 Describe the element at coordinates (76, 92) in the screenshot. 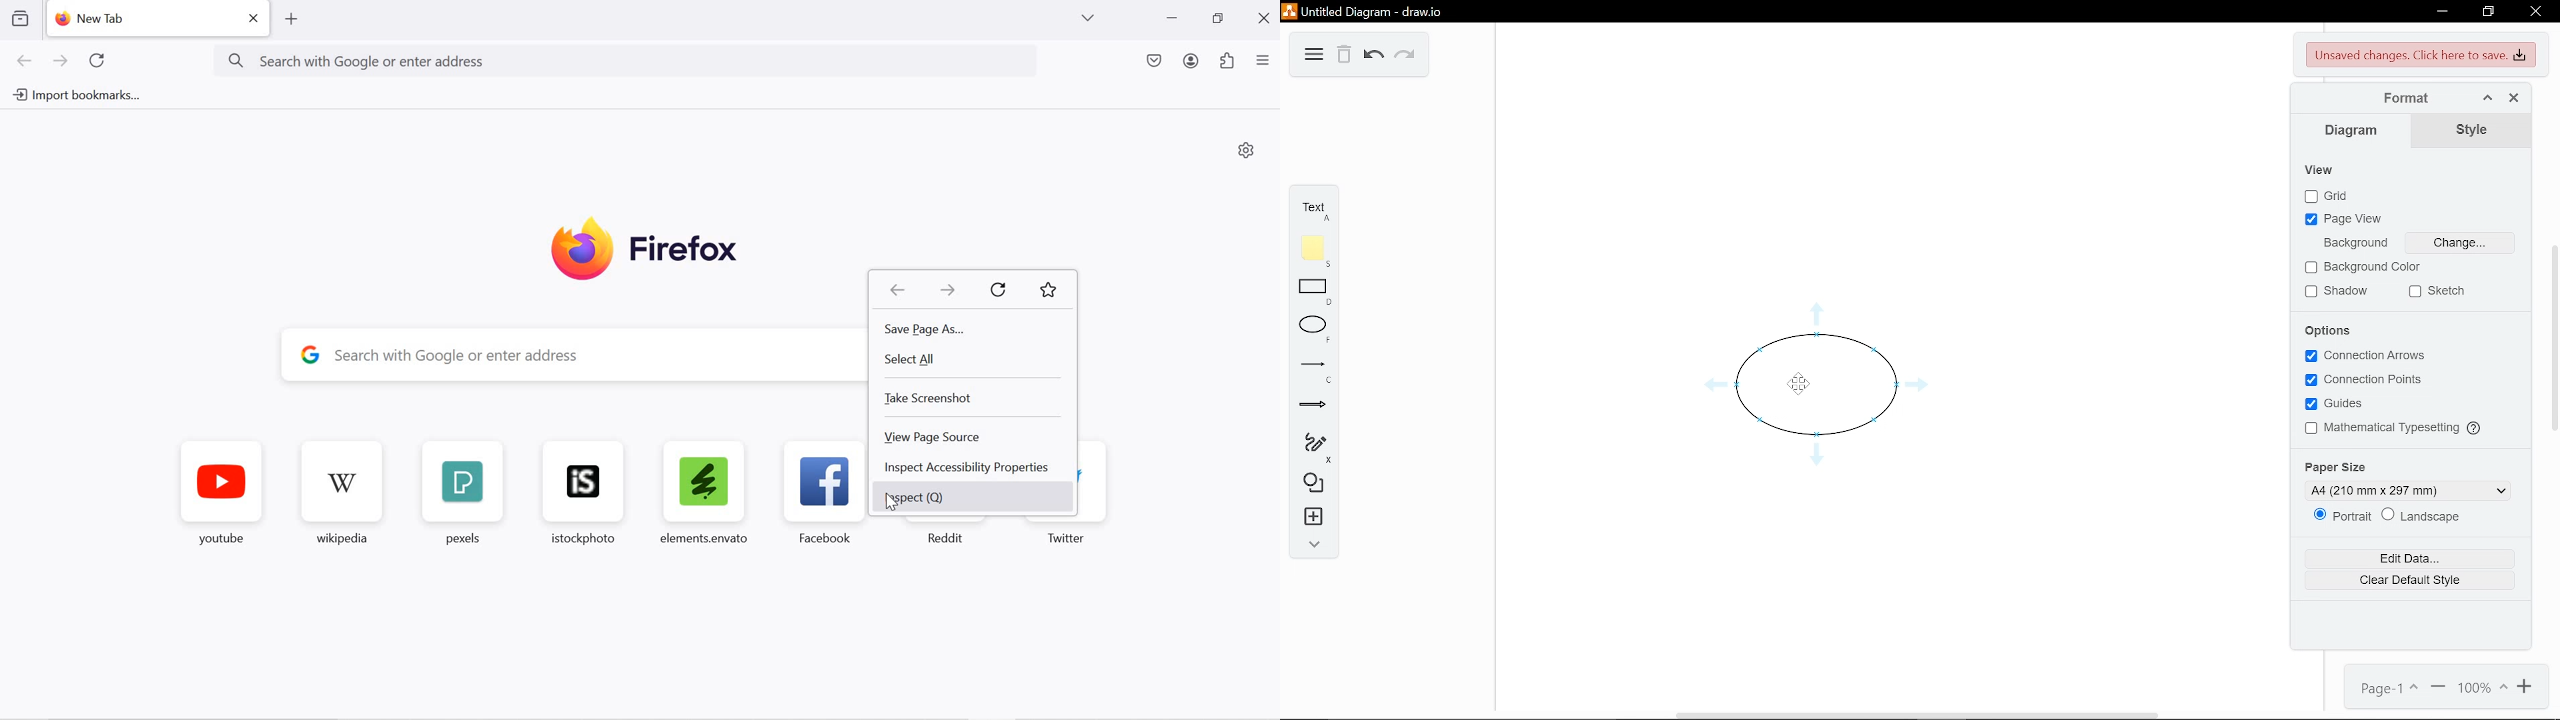

I see `Import bookmarks` at that location.